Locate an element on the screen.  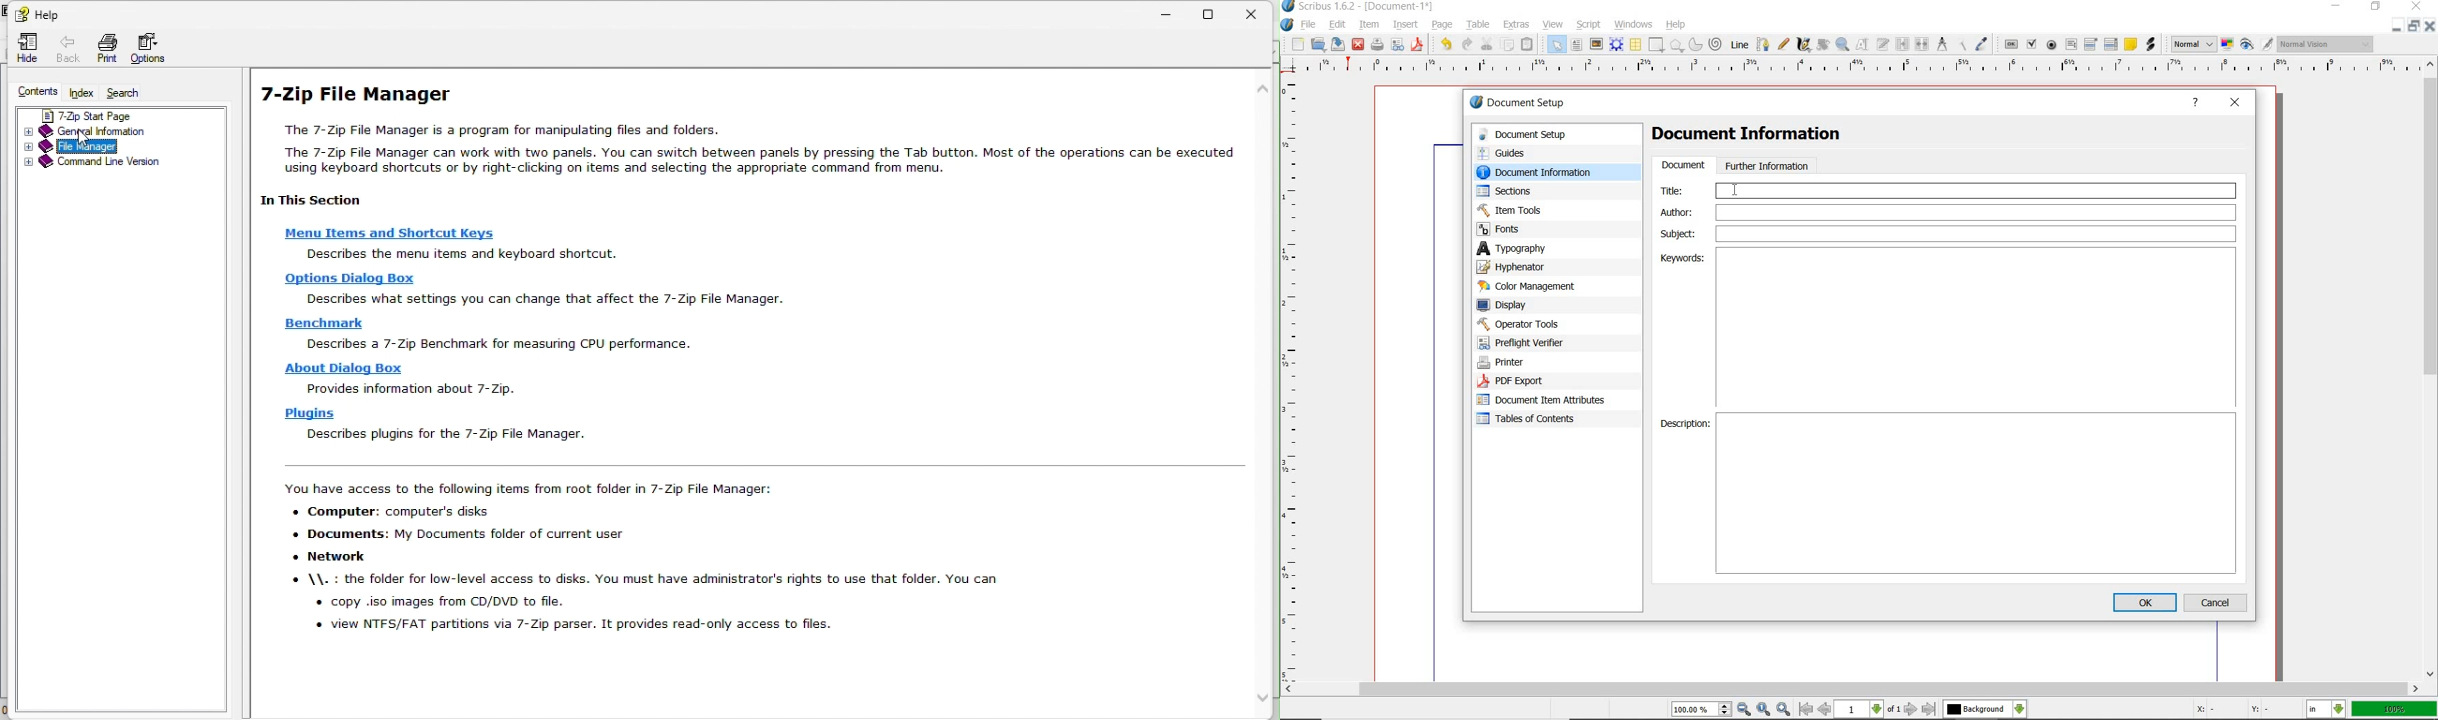
insert is located at coordinates (1406, 24).